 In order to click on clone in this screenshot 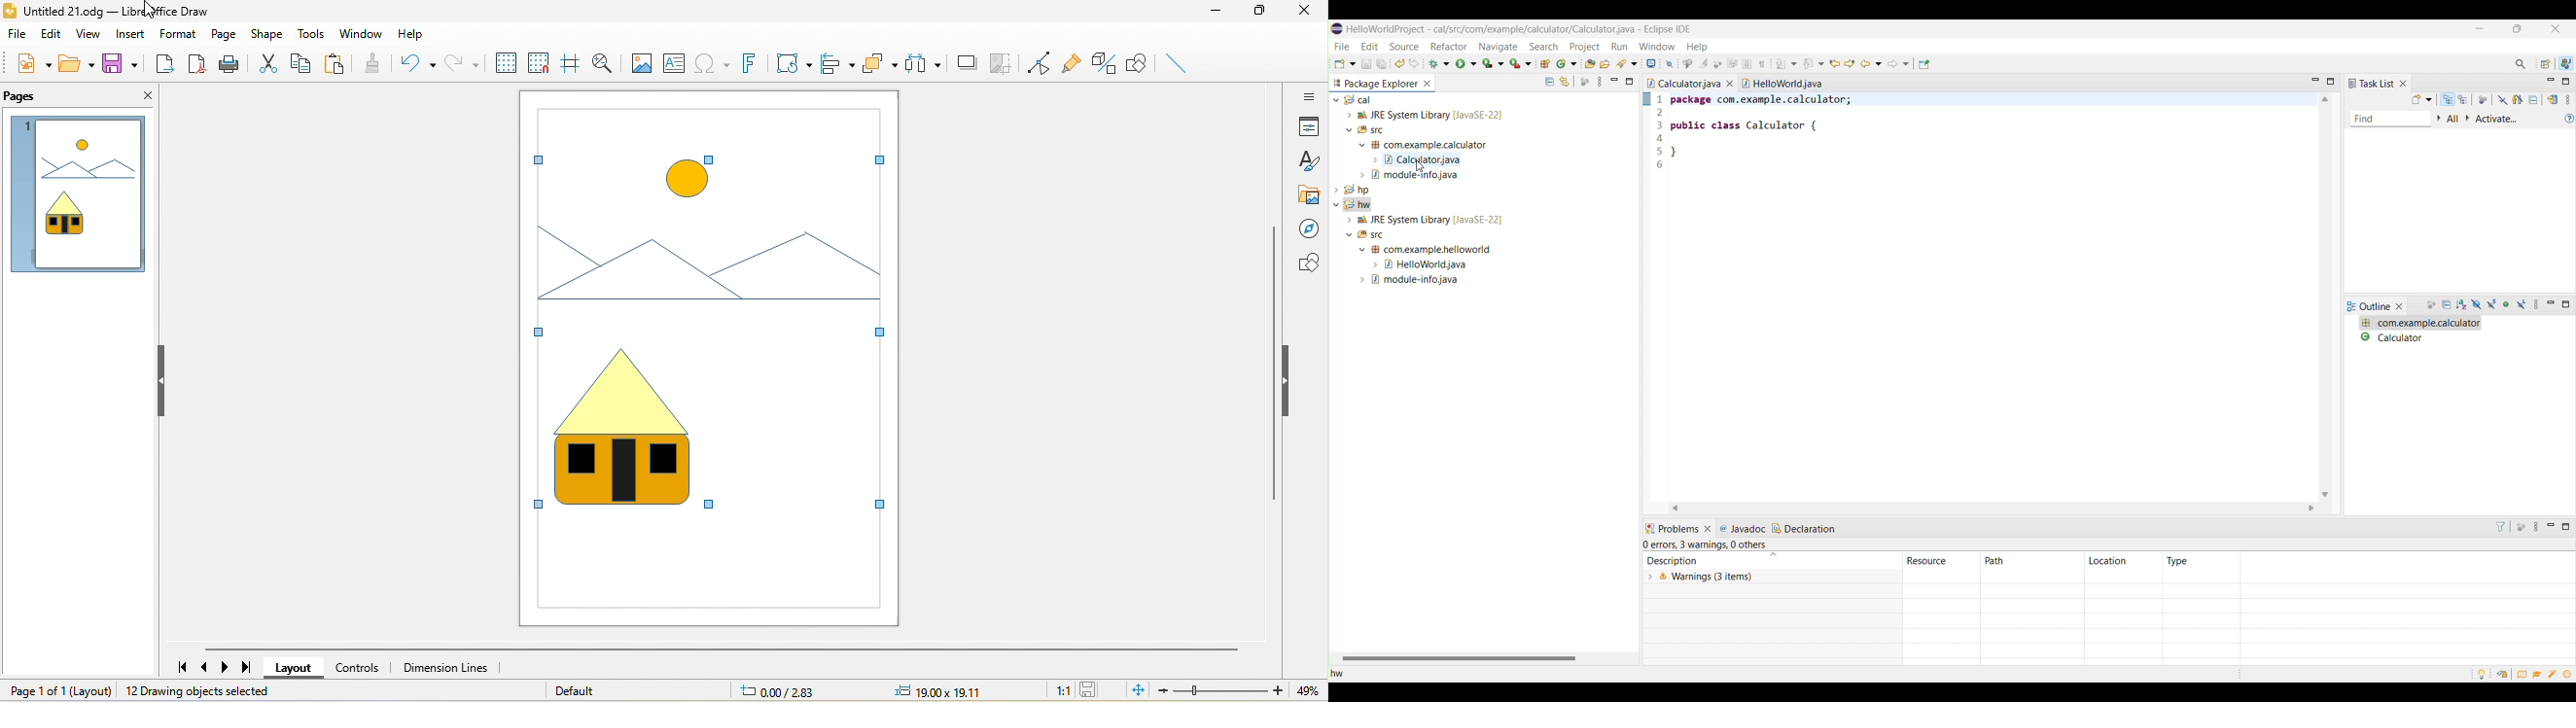, I will do `click(386, 64)`.